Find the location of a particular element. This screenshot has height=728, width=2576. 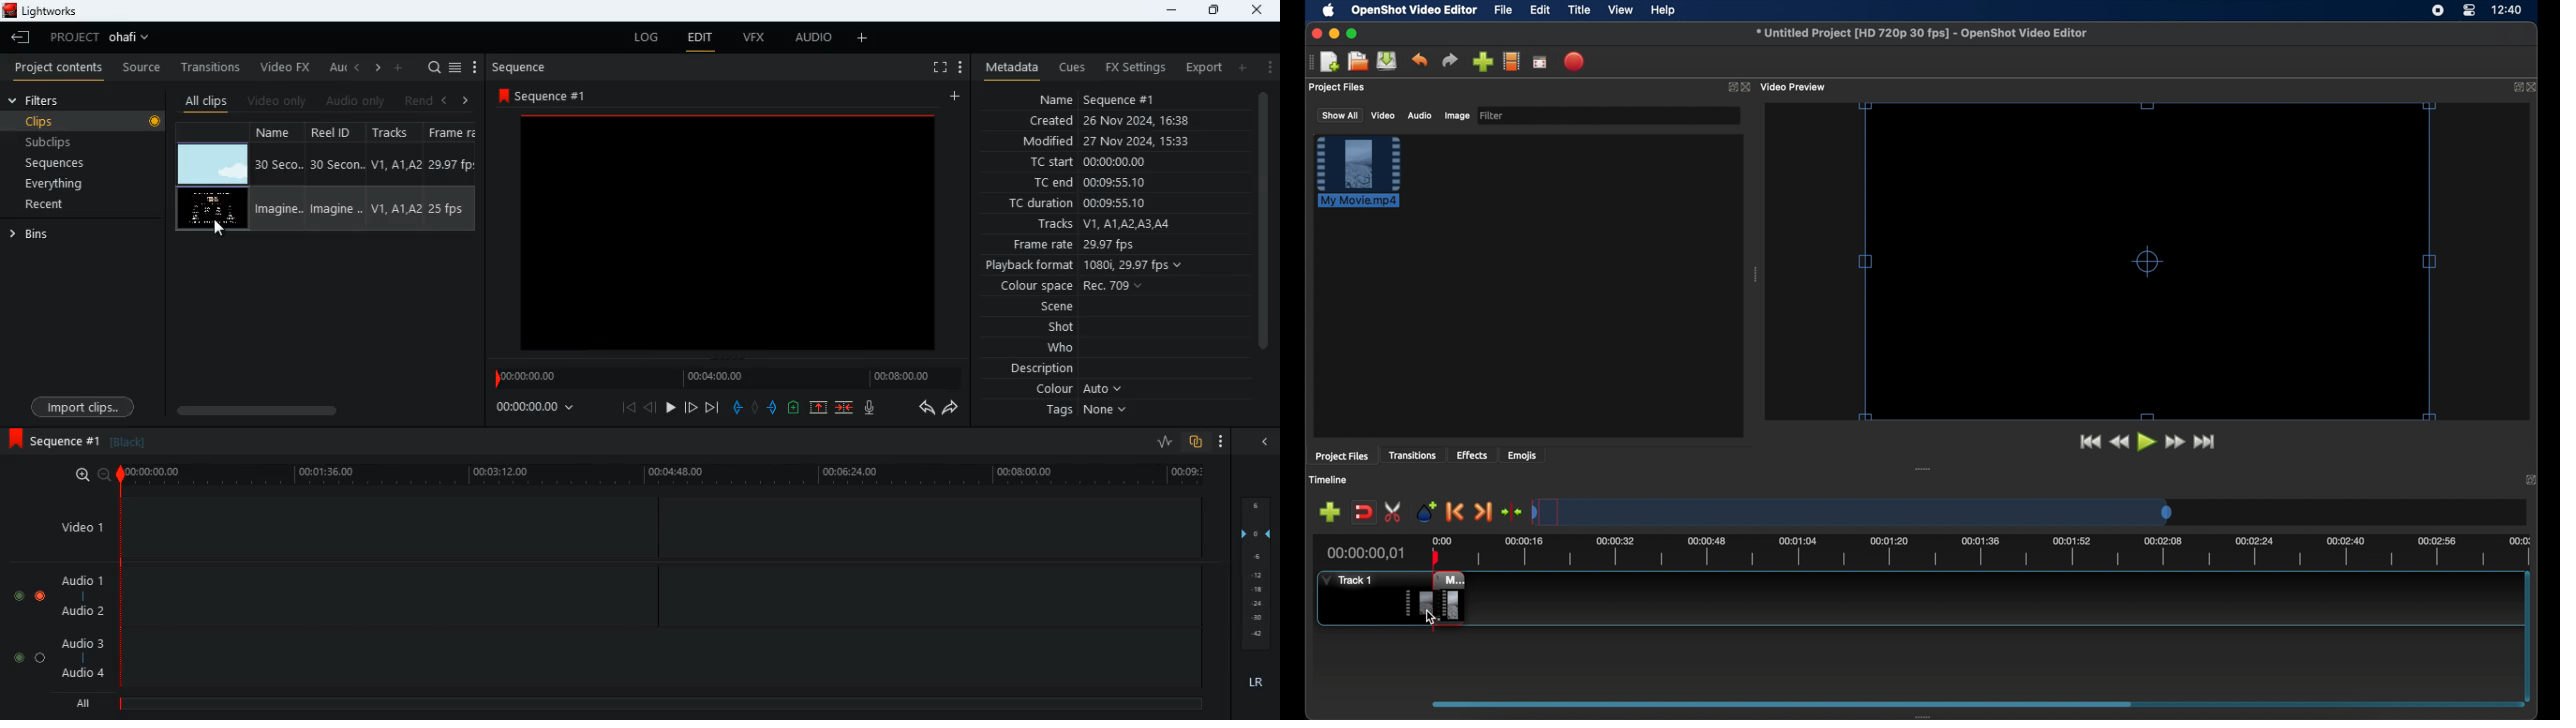

video is located at coordinates (213, 162).